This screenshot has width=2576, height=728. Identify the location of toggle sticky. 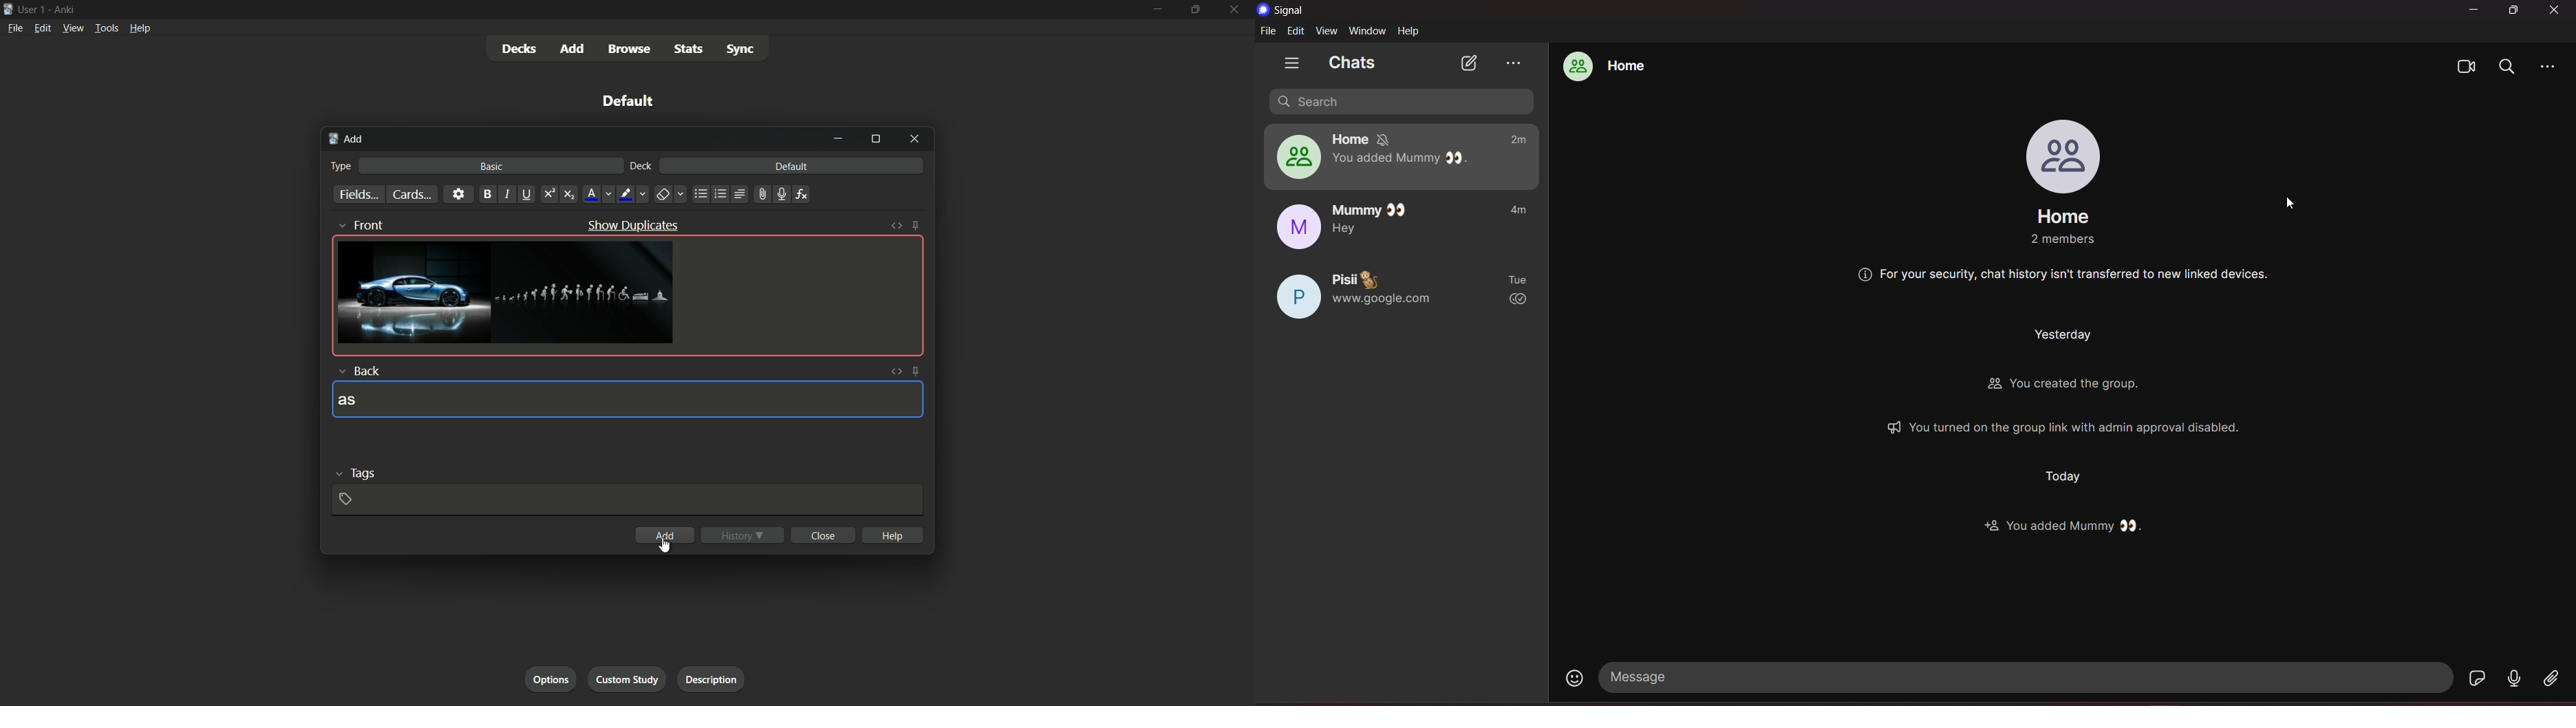
(917, 225).